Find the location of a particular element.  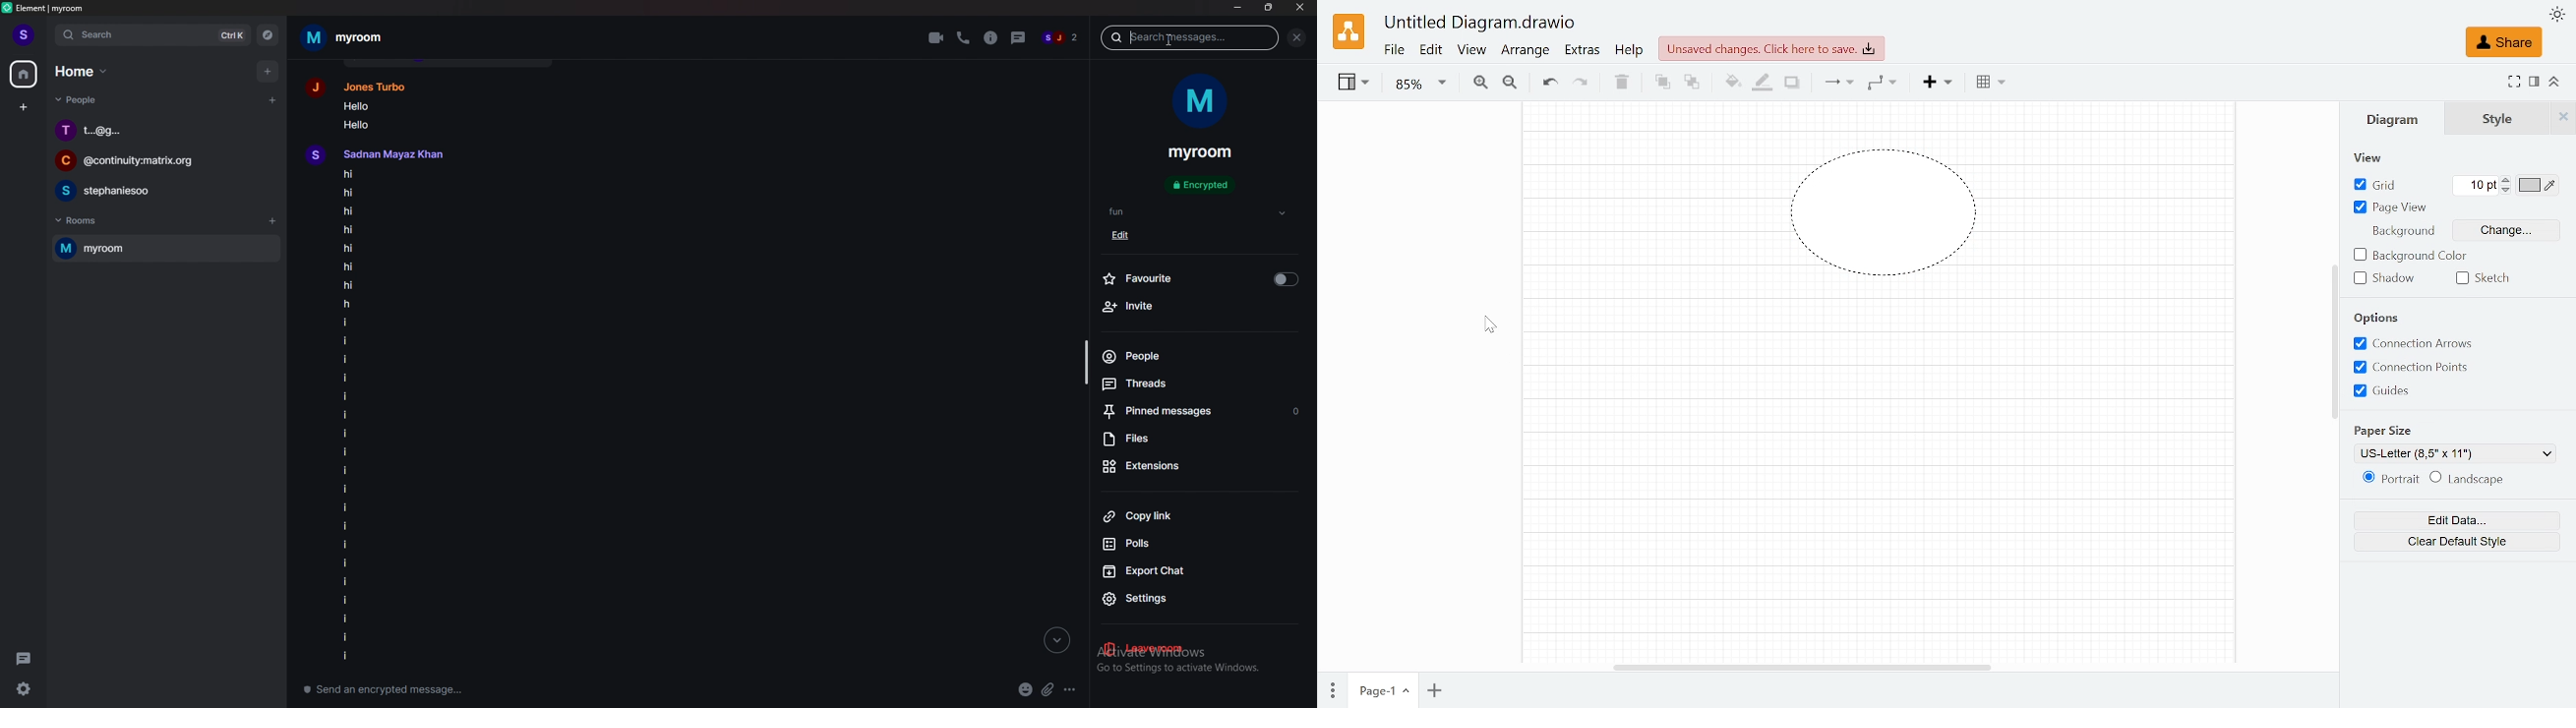

user profile is located at coordinates (367, 84).